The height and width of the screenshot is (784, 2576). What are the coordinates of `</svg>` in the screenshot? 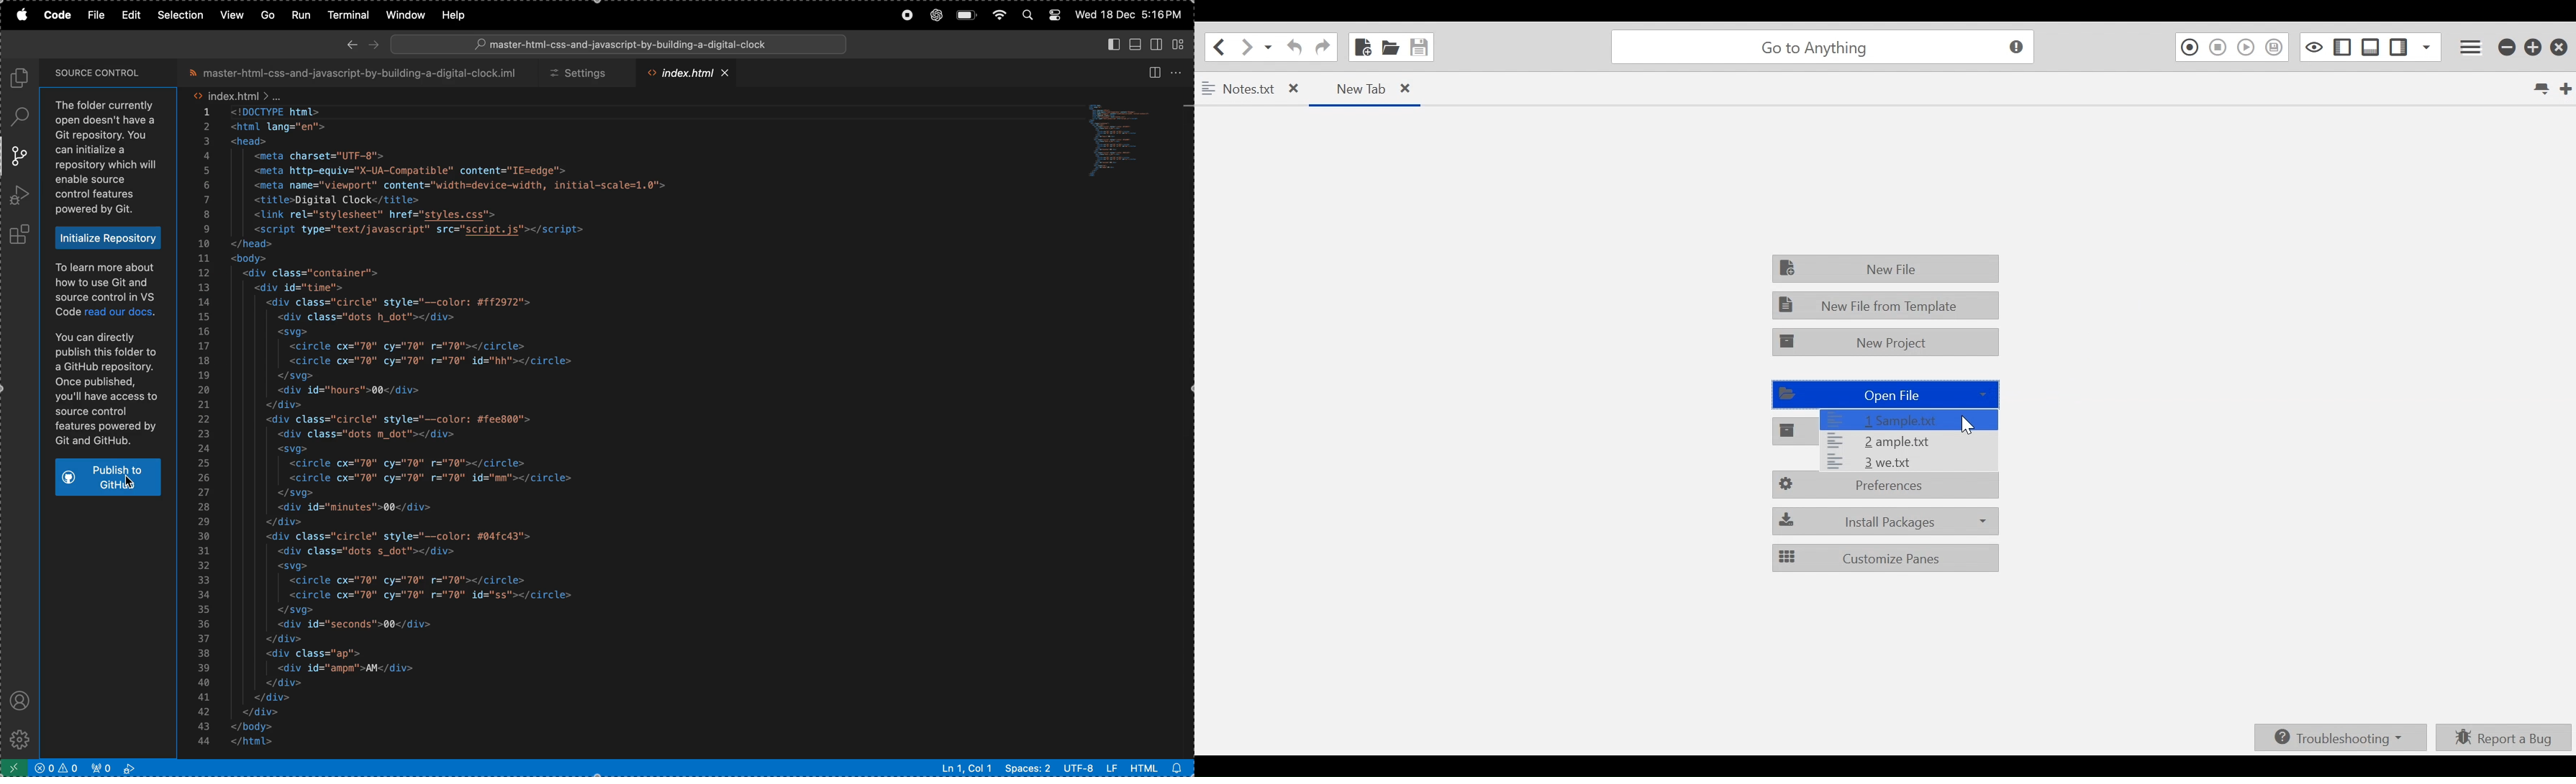 It's located at (294, 493).